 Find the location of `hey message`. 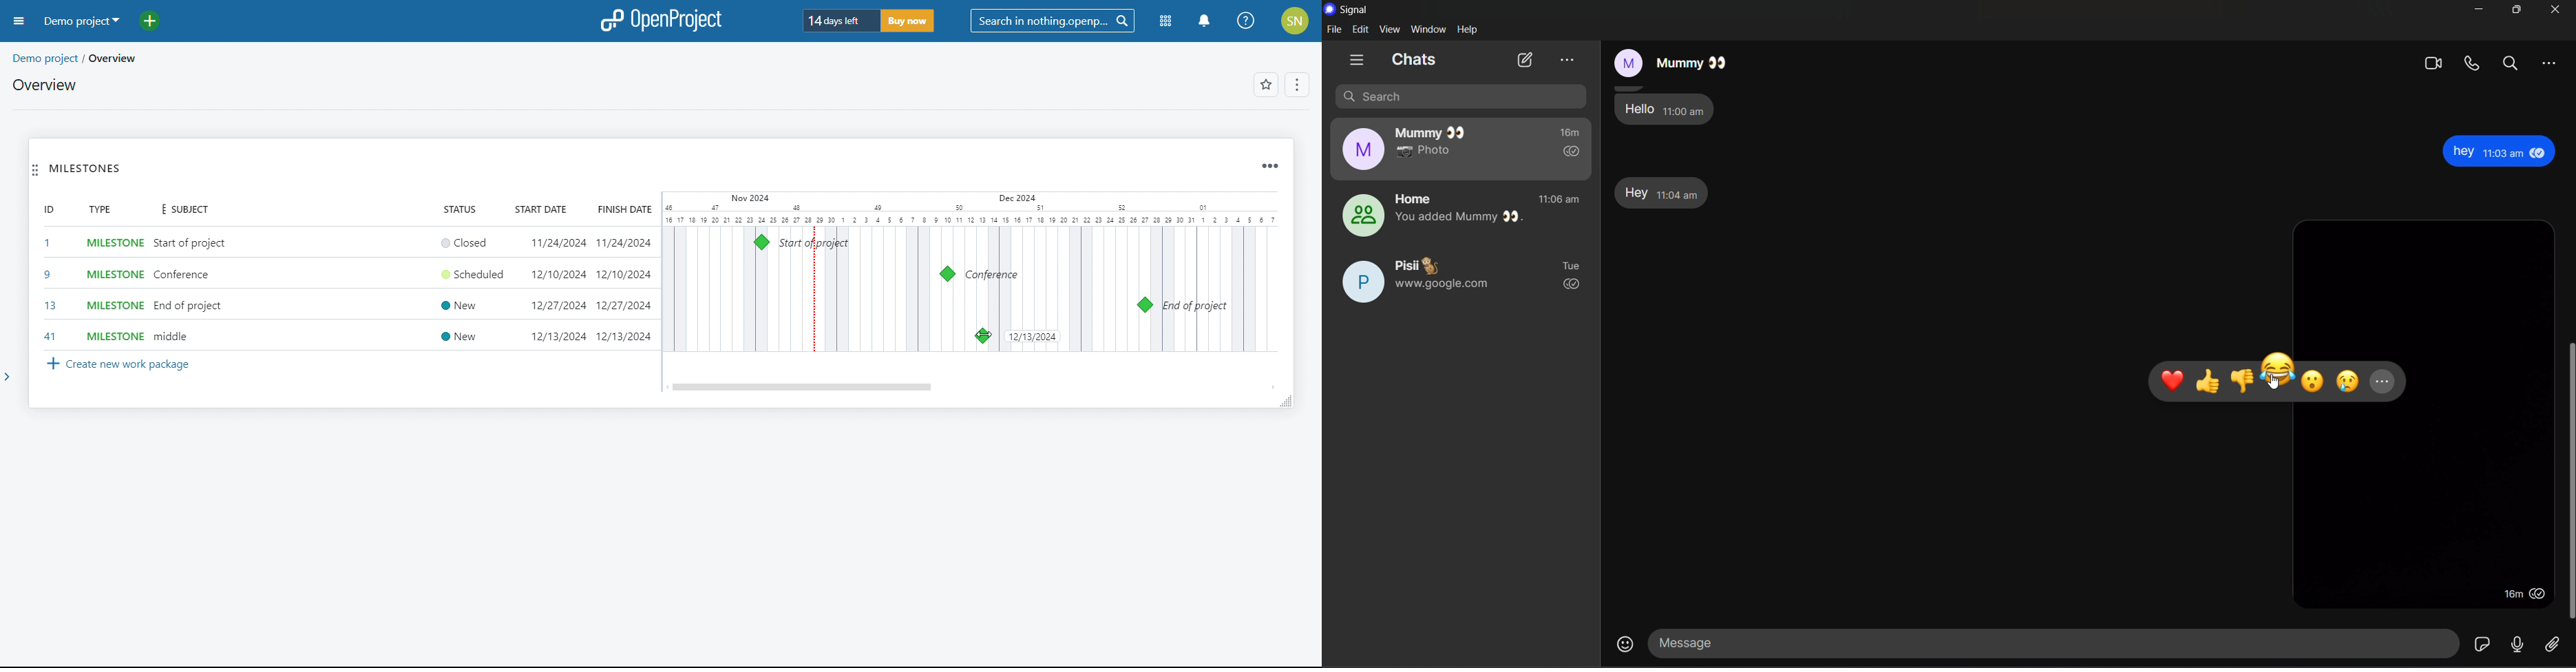

hey message is located at coordinates (1665, 195).